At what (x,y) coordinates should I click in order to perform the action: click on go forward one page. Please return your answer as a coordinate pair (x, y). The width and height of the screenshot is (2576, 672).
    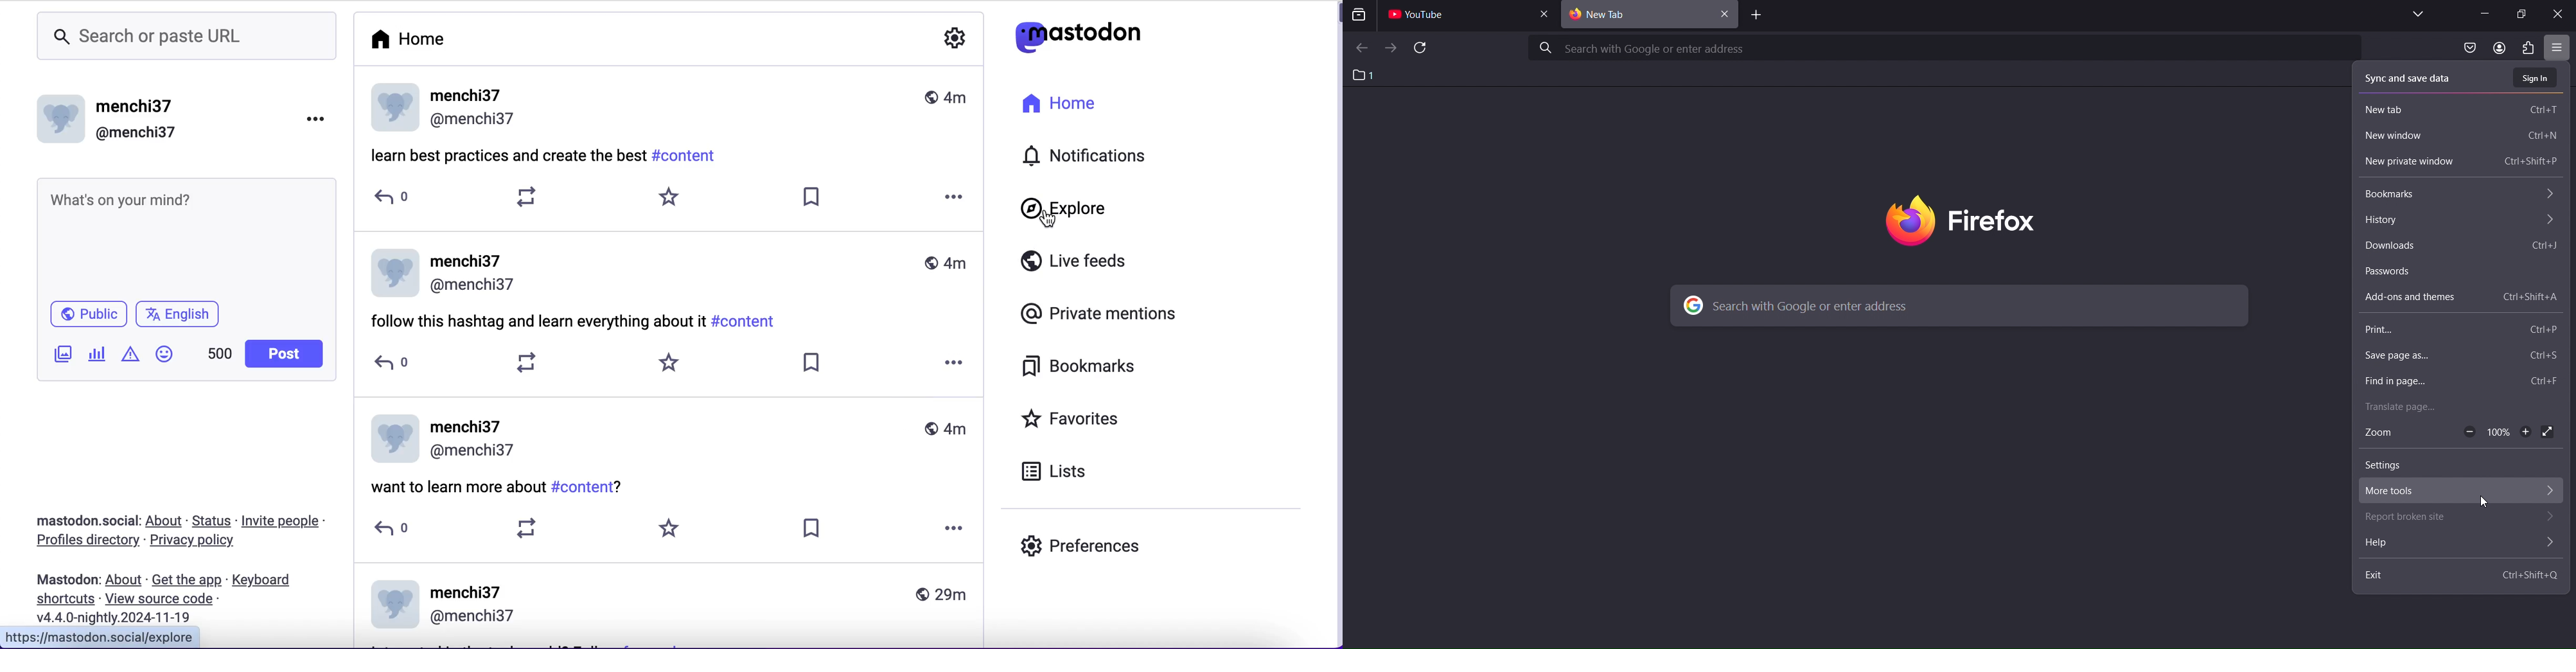
    Looking at the image, I should click on (1391, 48).